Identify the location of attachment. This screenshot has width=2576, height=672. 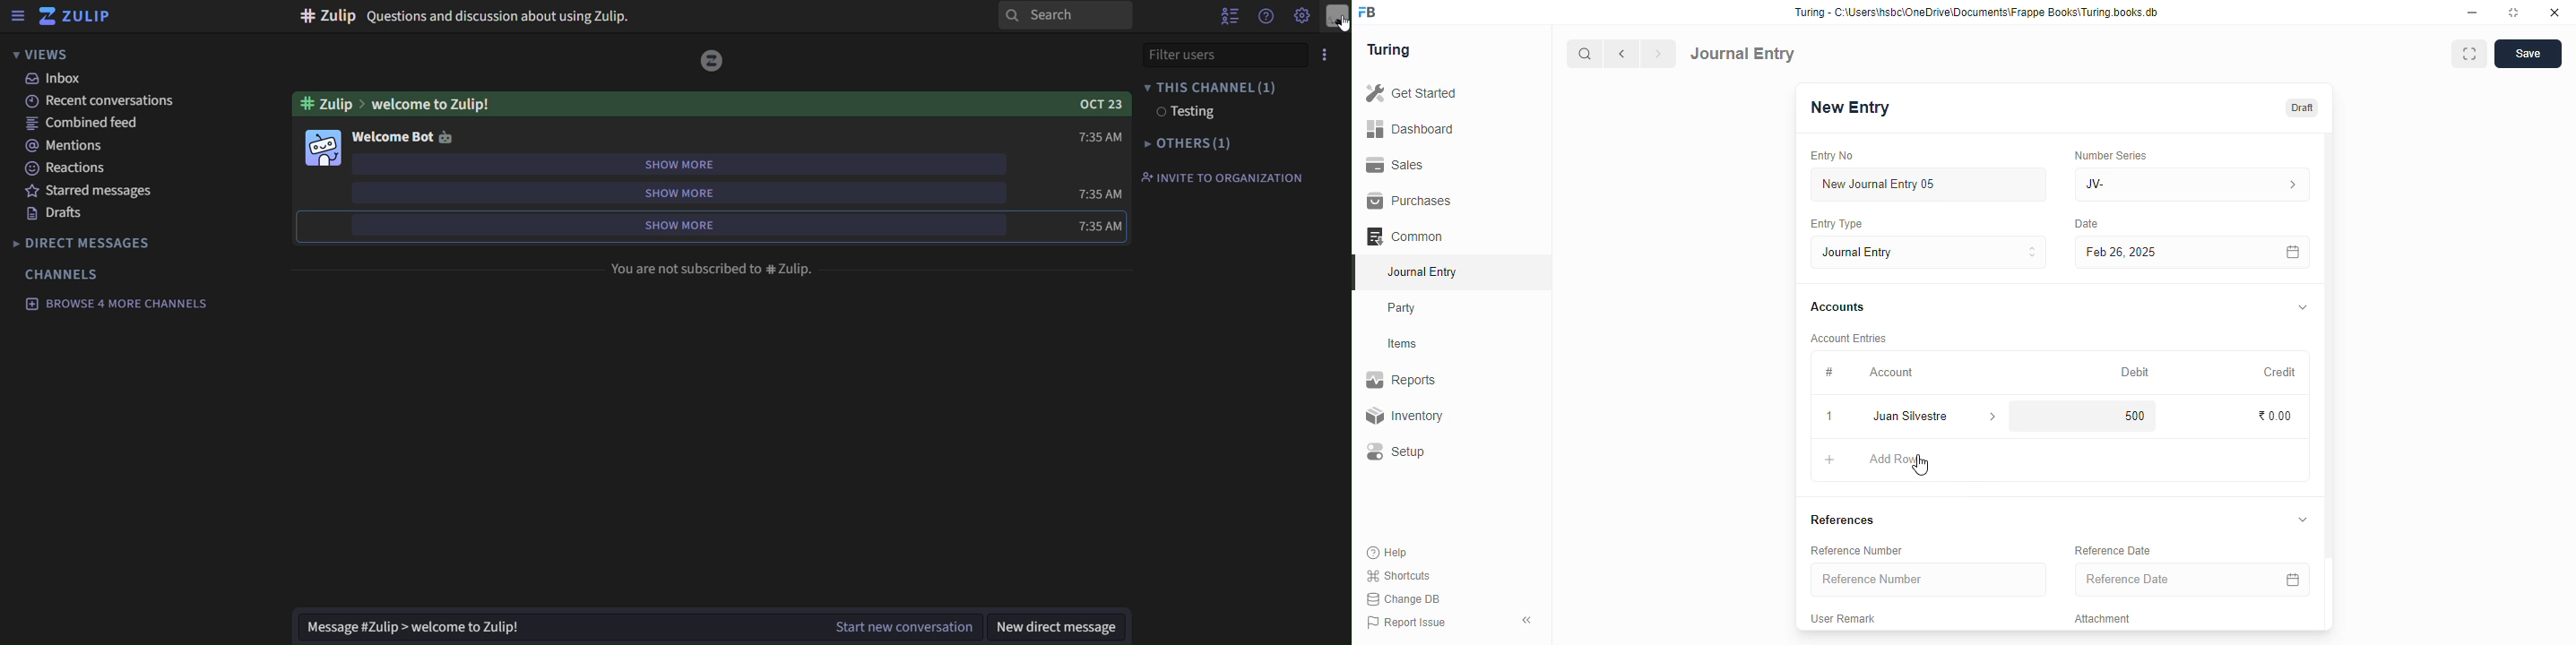
(2103, 619).